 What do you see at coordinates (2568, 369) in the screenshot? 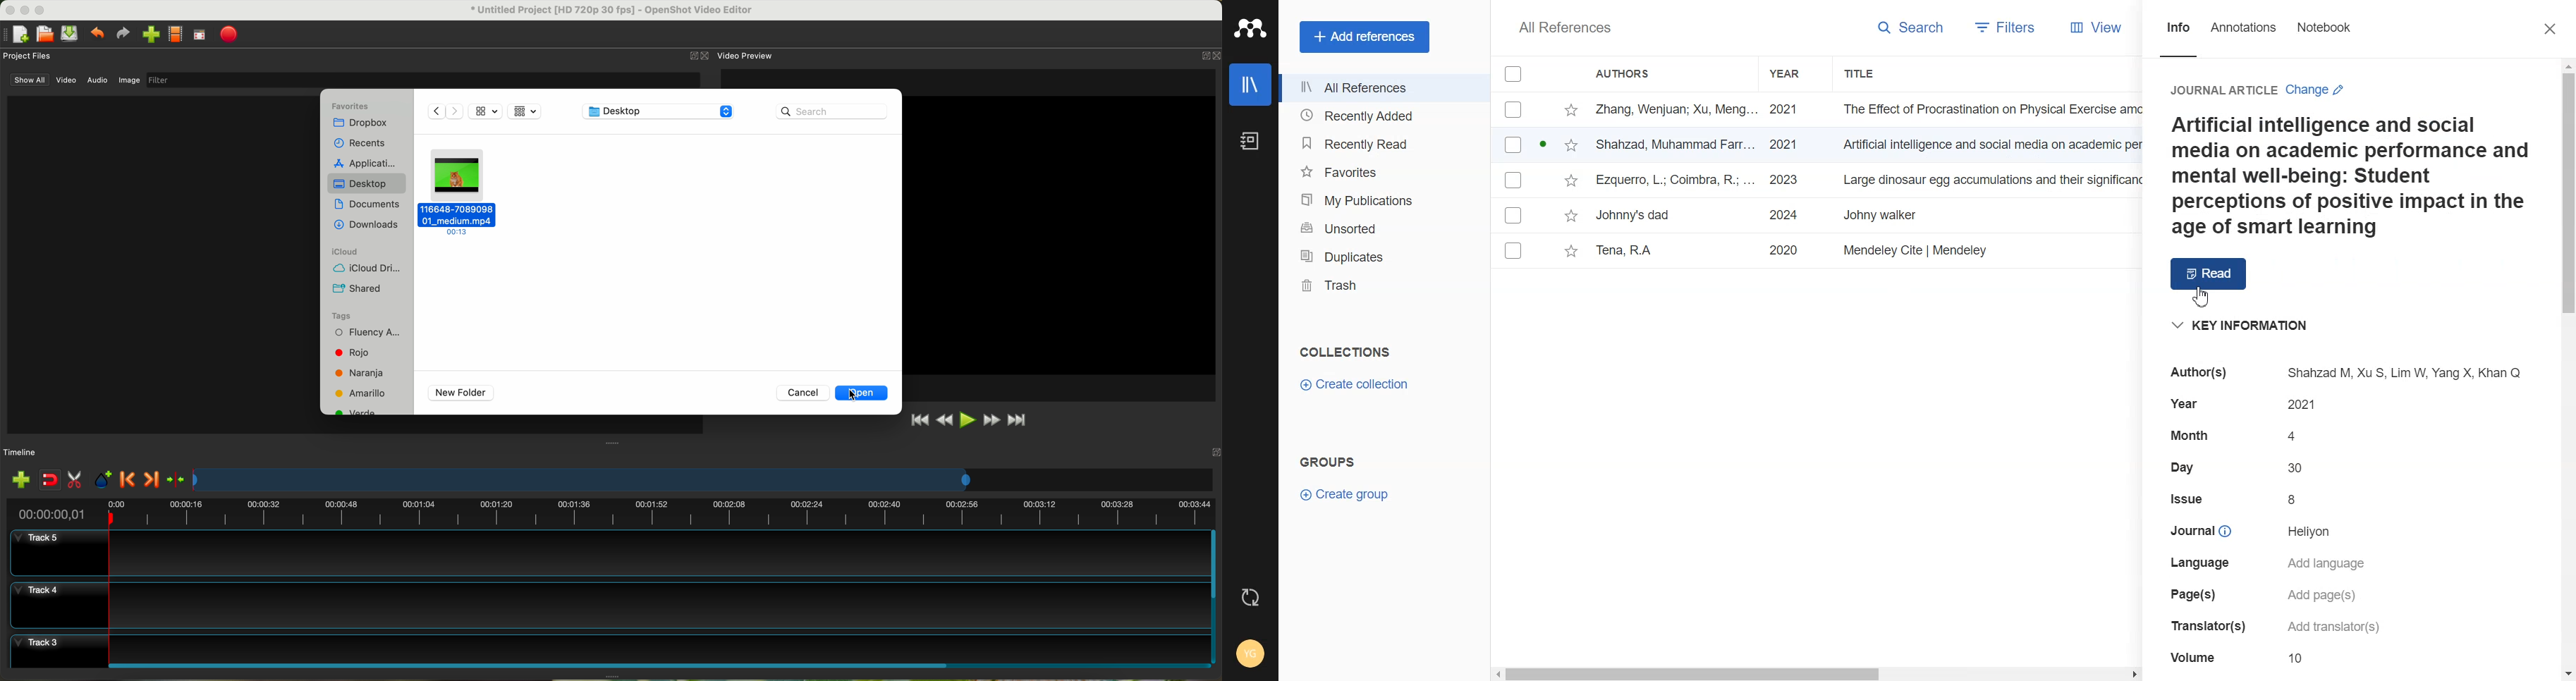
I see `Vertical scroll bar` at bounding box center [2568, 369].